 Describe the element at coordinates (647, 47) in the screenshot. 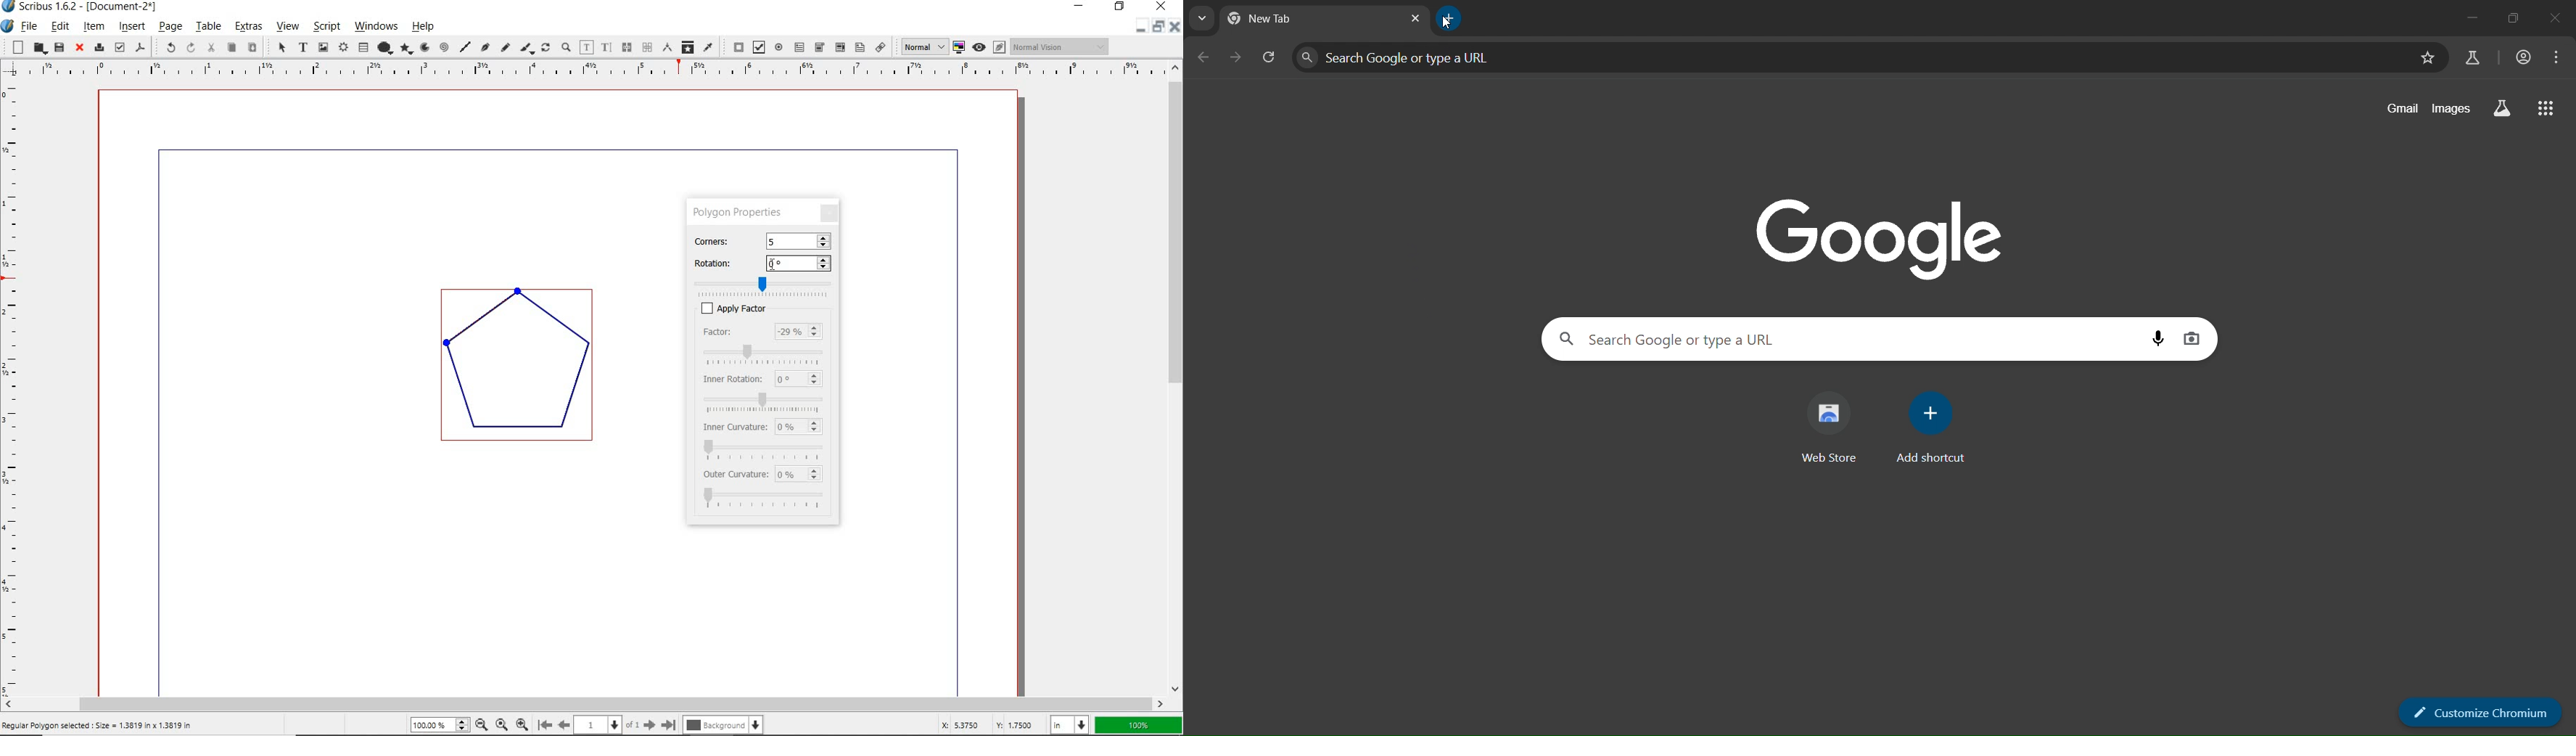

I see `unlink text frames` at that location.